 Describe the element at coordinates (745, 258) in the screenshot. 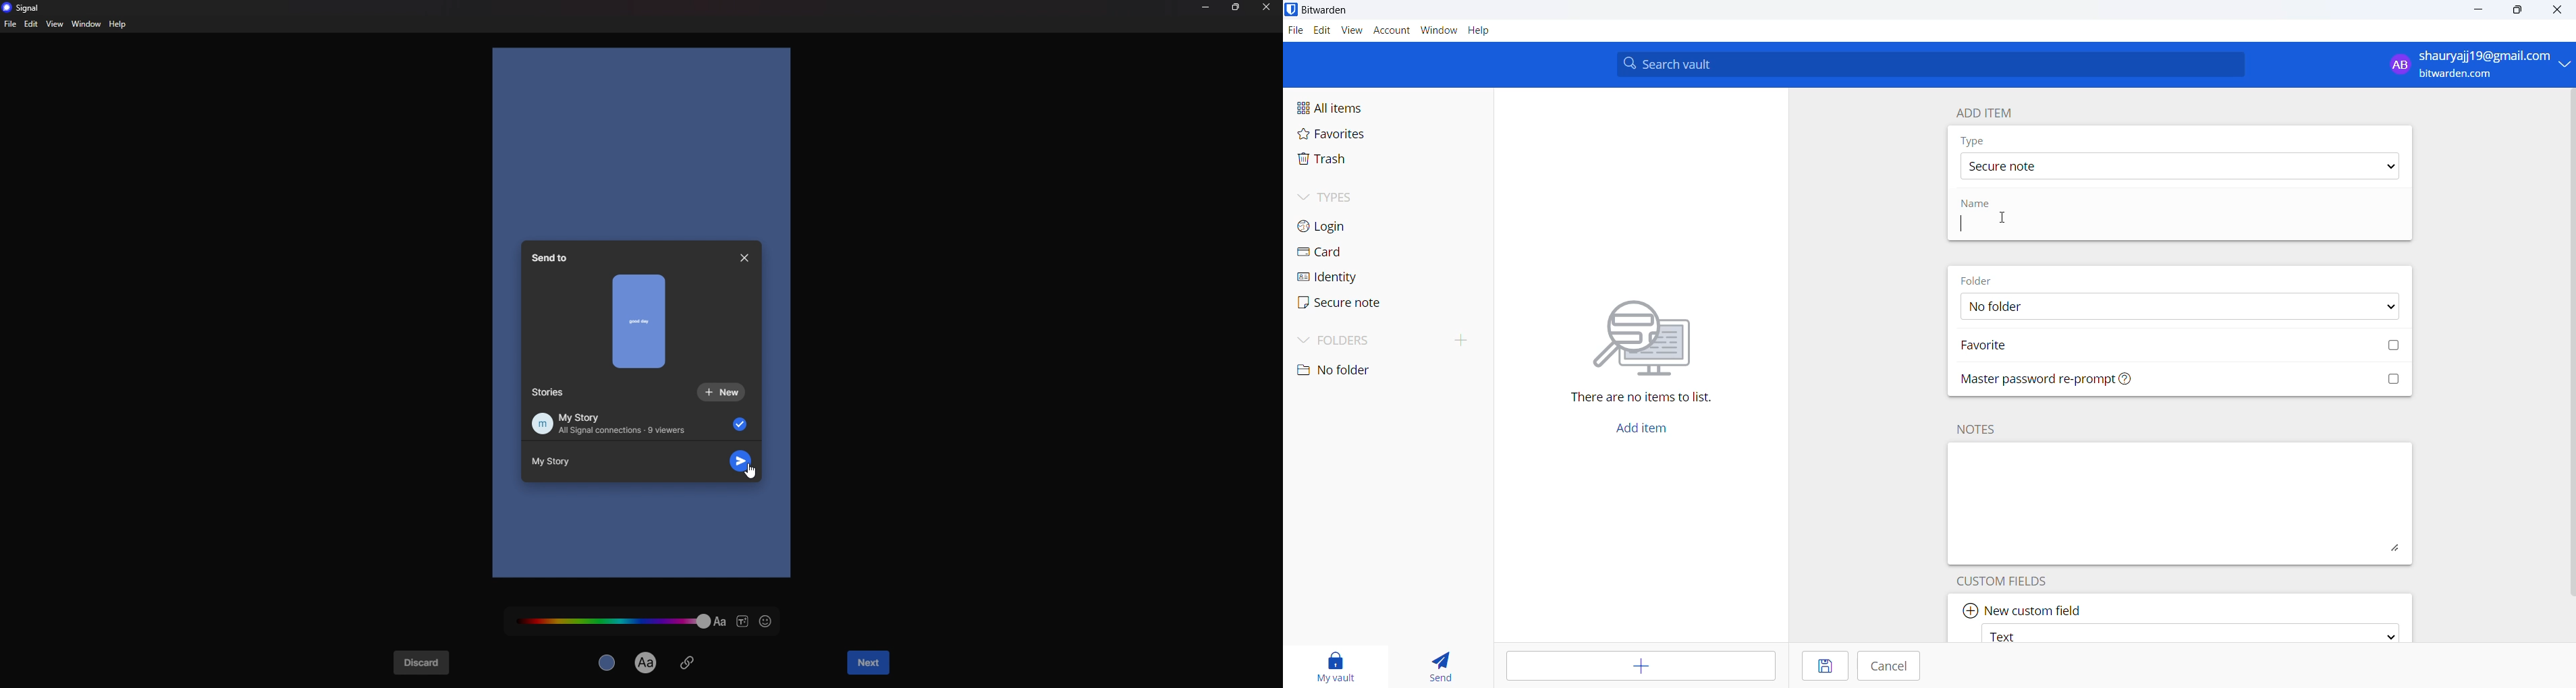

I see `close` at that location.